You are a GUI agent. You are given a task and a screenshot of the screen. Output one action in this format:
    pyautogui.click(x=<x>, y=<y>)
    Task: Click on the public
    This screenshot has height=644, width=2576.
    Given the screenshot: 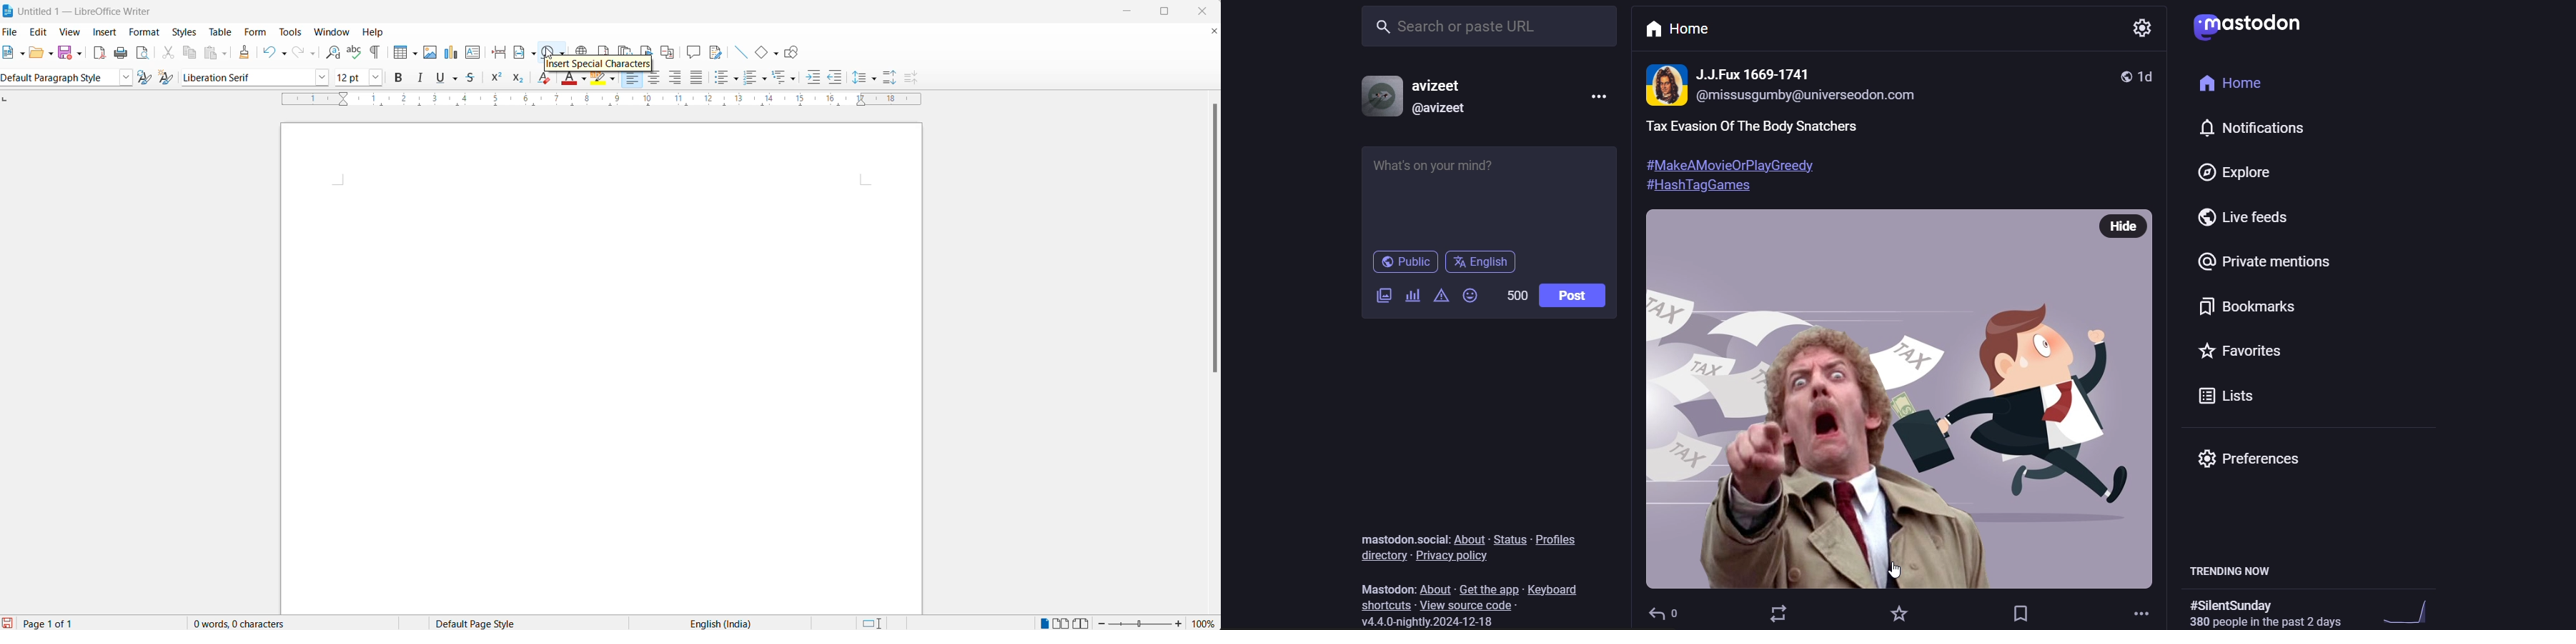 What is the action you would take?
    pyautogui.click(x=1406, y=262)
    